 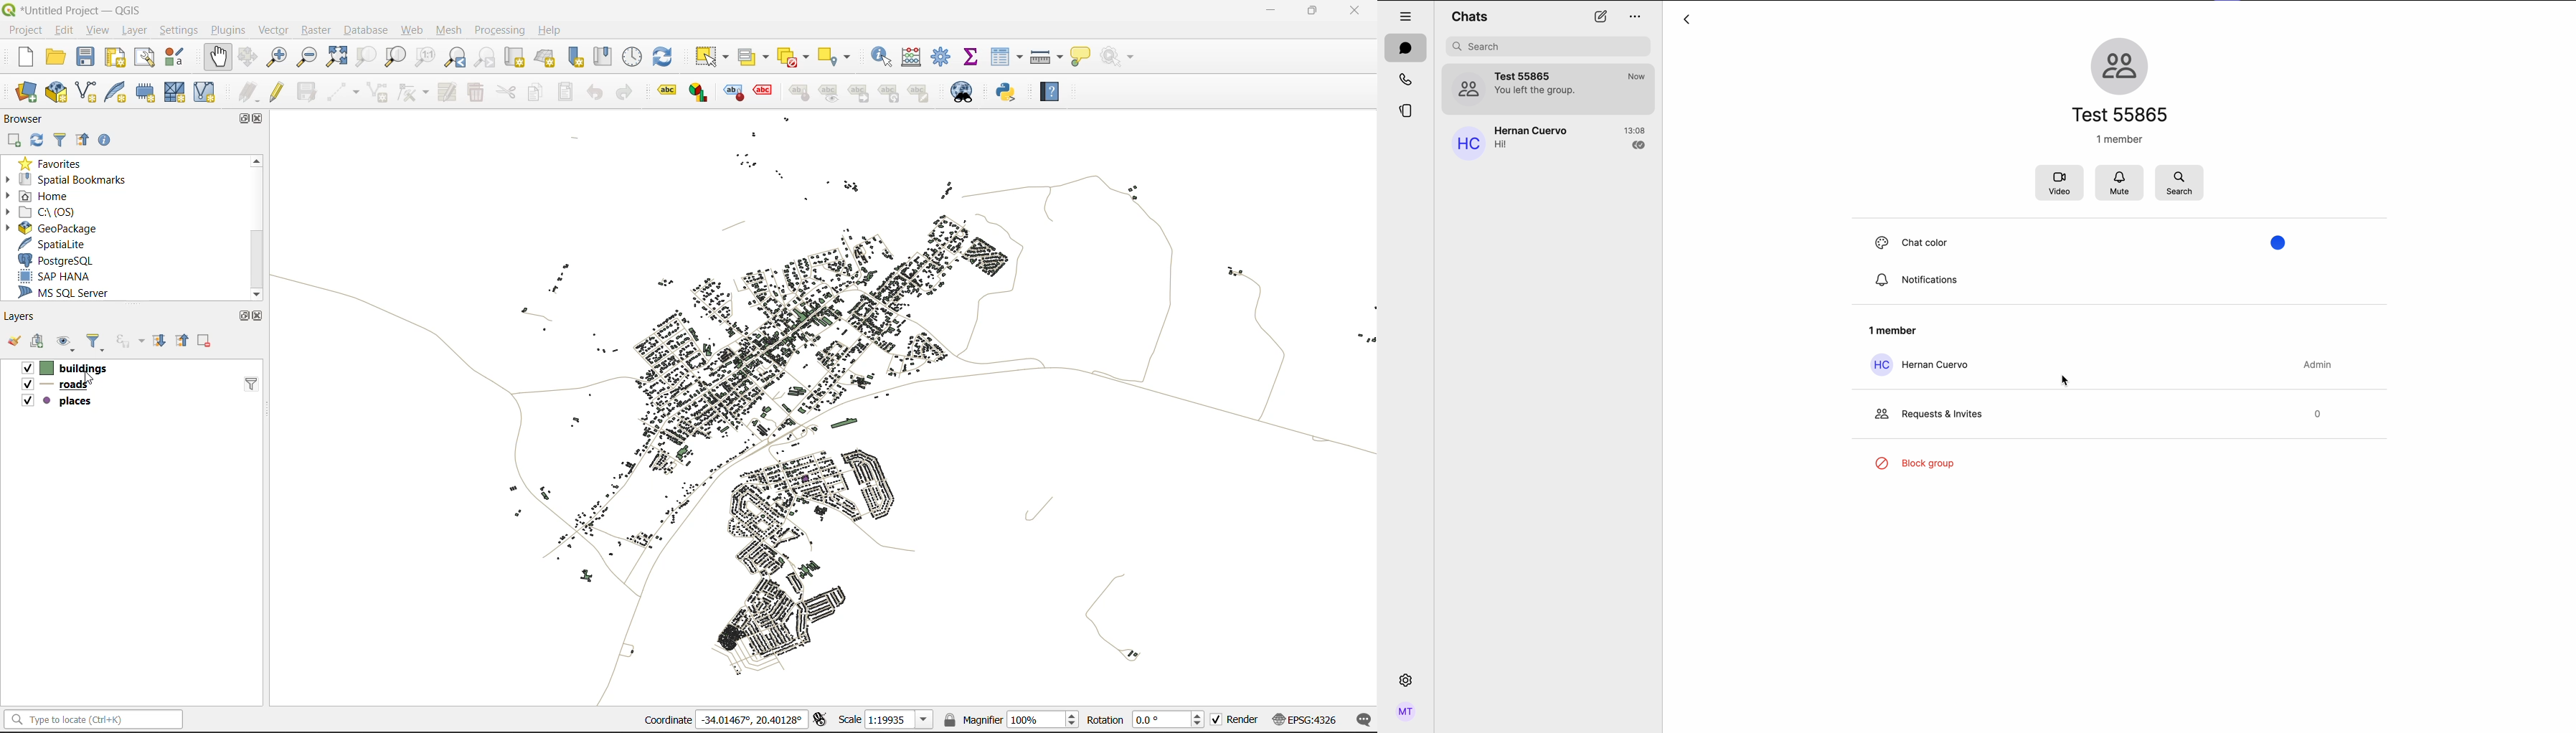 I want to click on open, so click(x=53, y=57).